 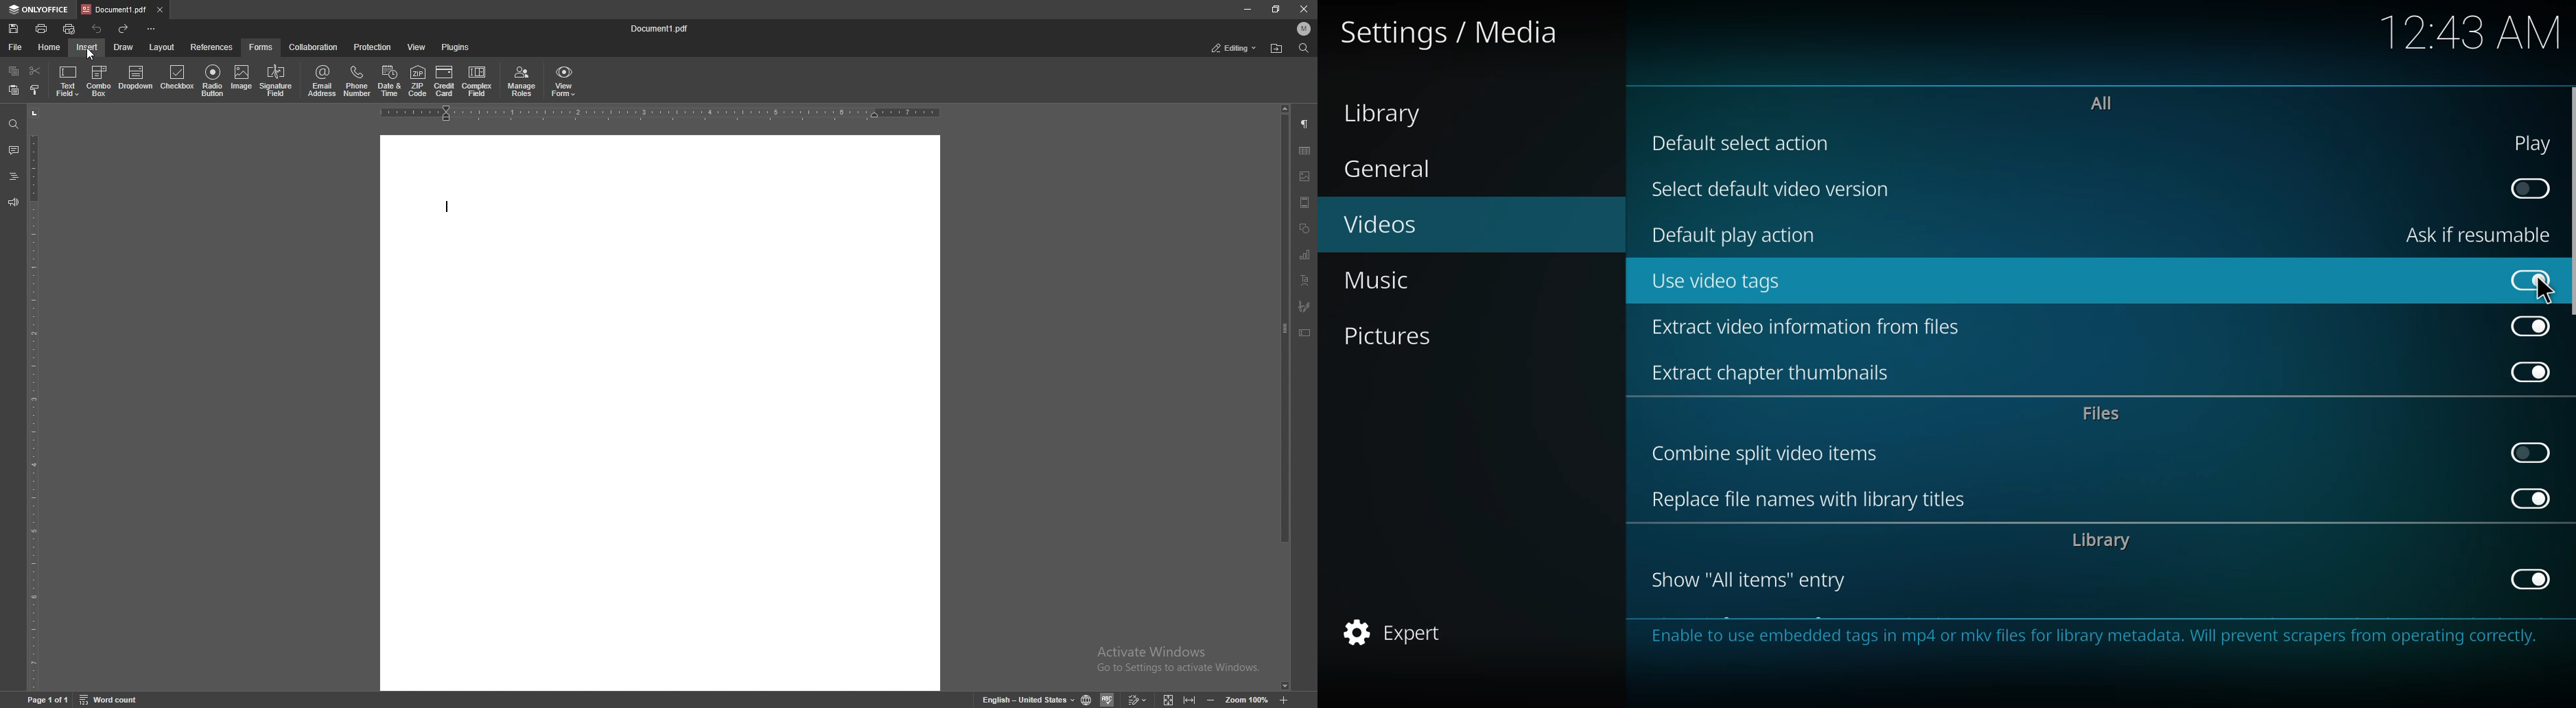 I want to click on find in folder, so click(x=1276, y=49).